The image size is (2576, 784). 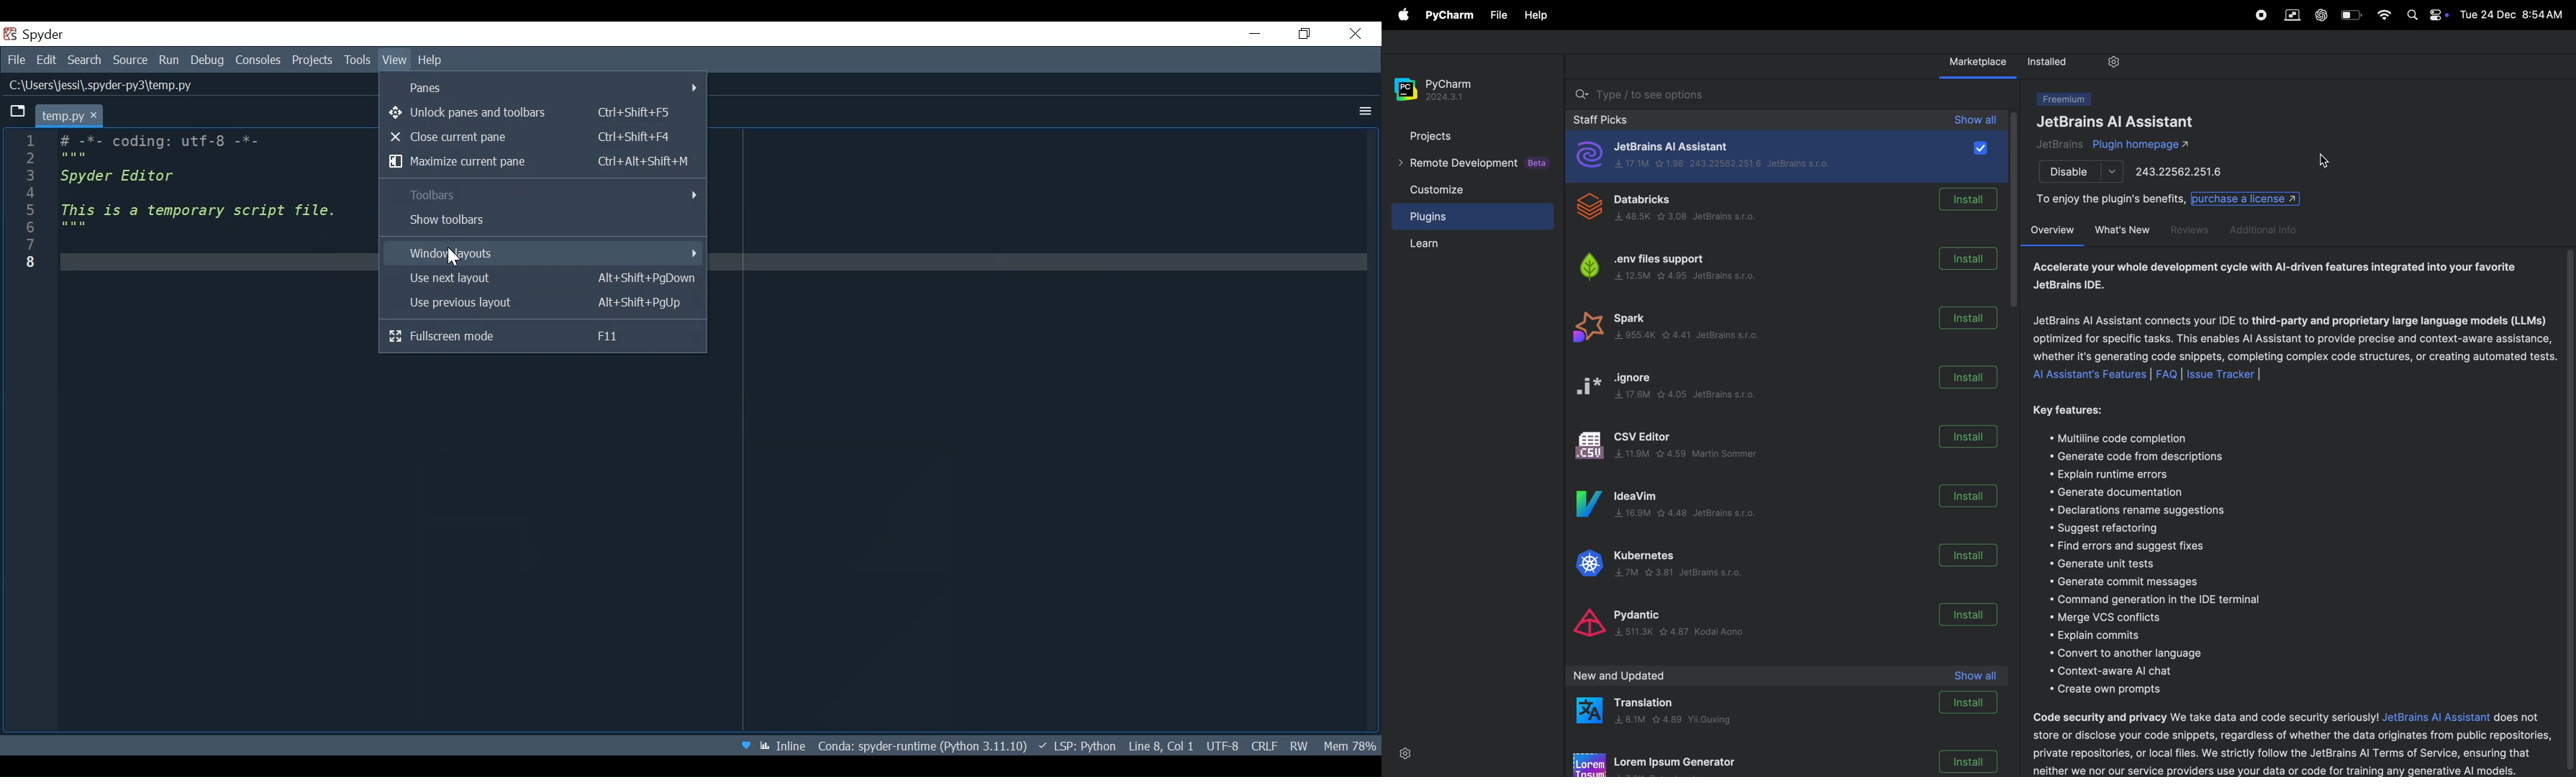 What do you see at coordinates (541, 253) in the screenshot?
I see `Window layouts` at bounding box center [541, 253].